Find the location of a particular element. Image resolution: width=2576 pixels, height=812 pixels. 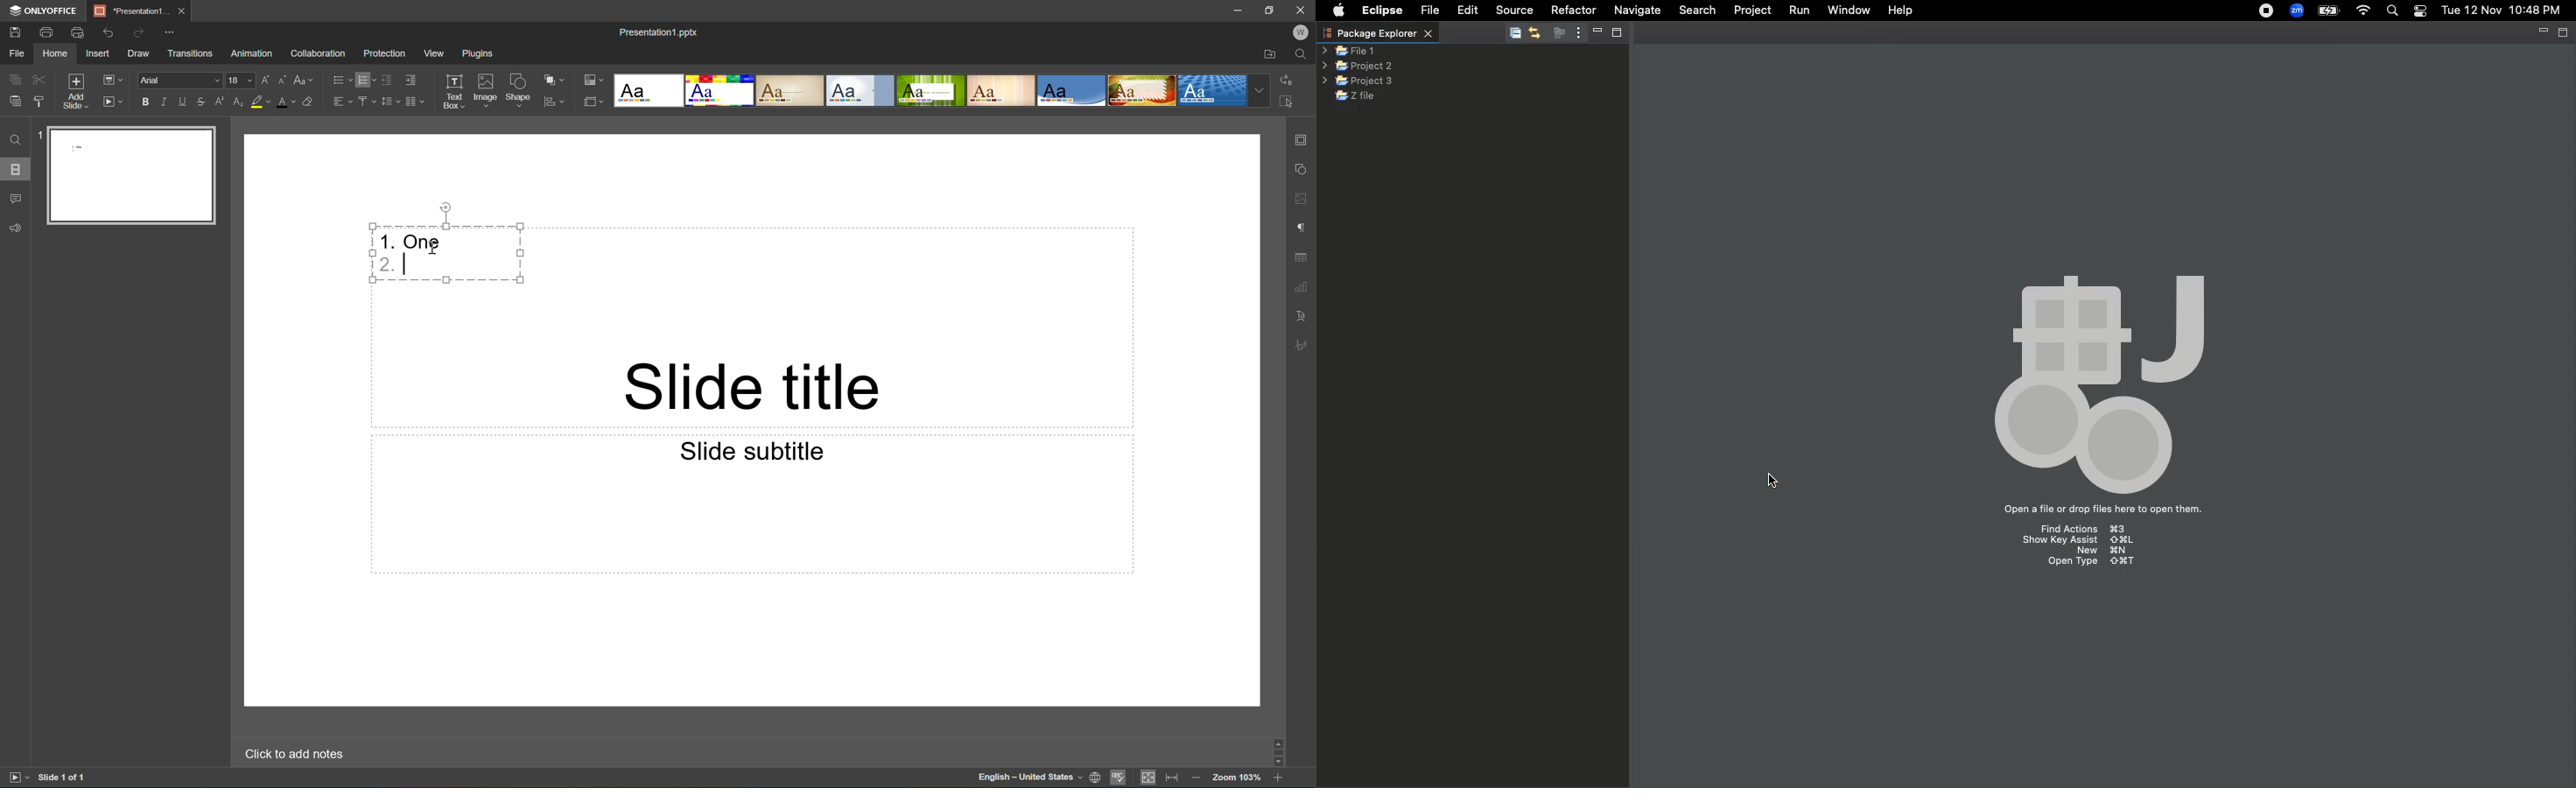

Print file is located at coordinates (48, 33).